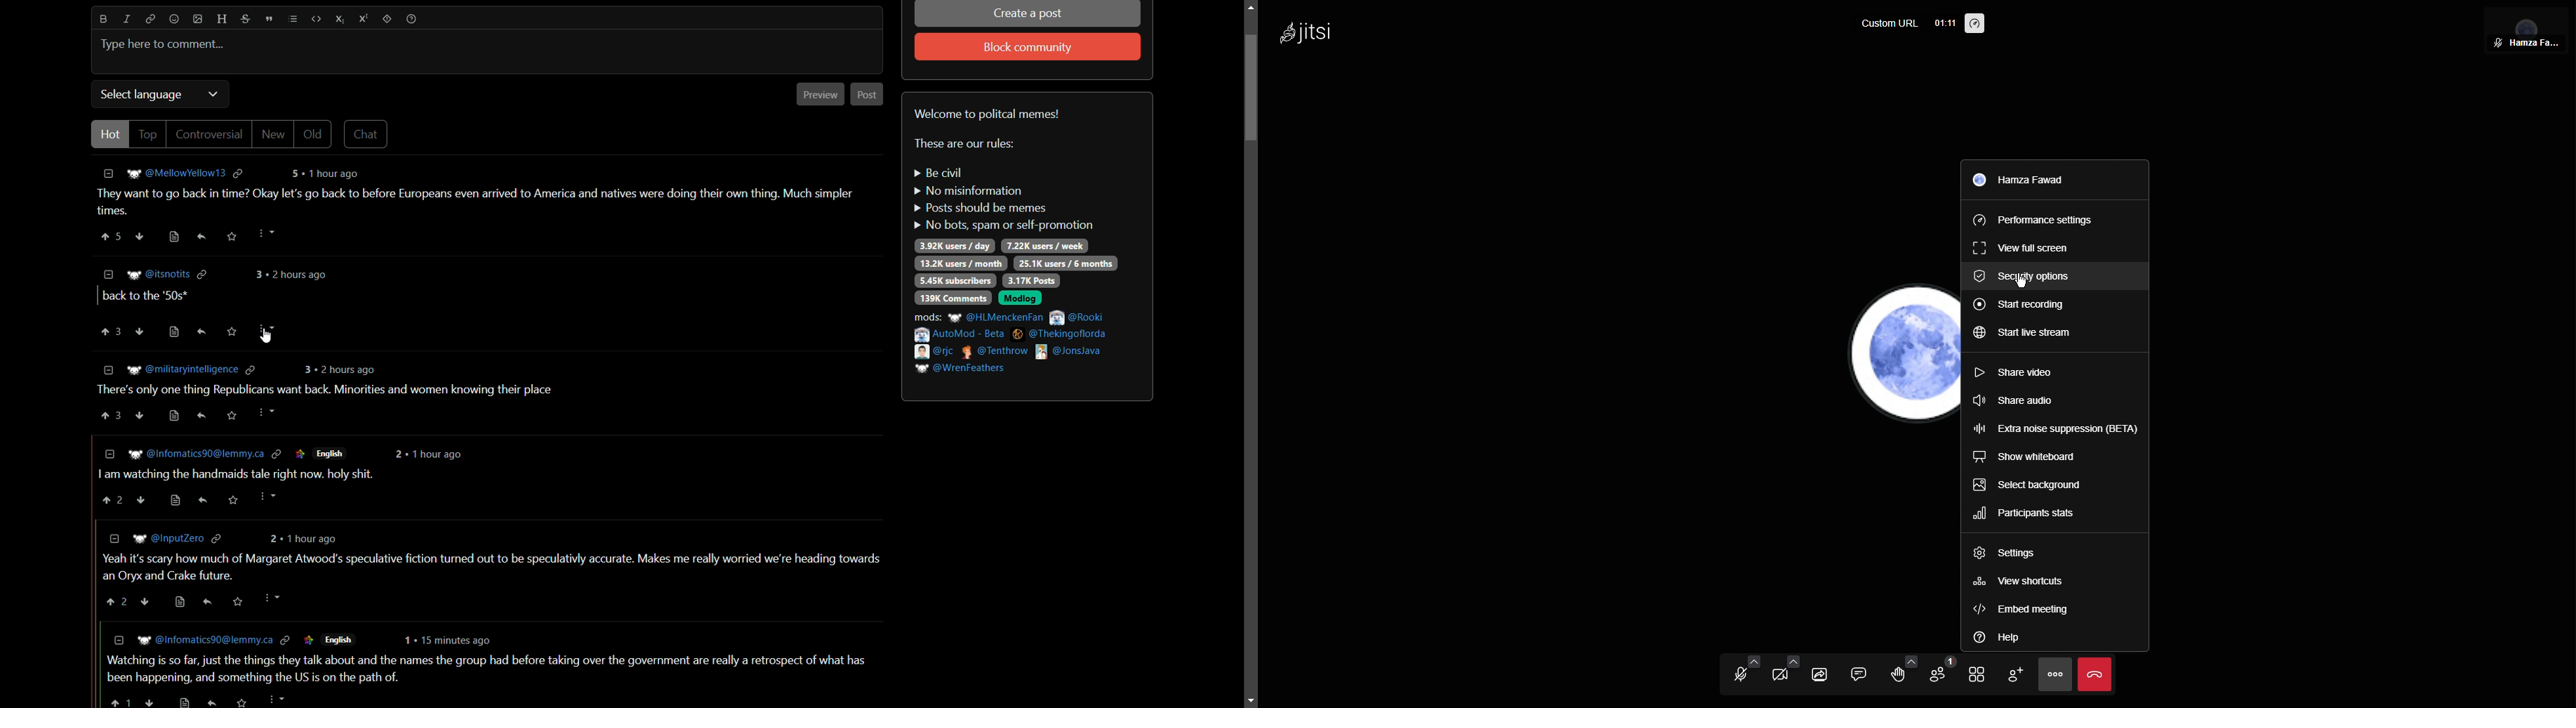  Describe the element at coordinates (821, 94) in the screenshot. I see `preview` at that location.